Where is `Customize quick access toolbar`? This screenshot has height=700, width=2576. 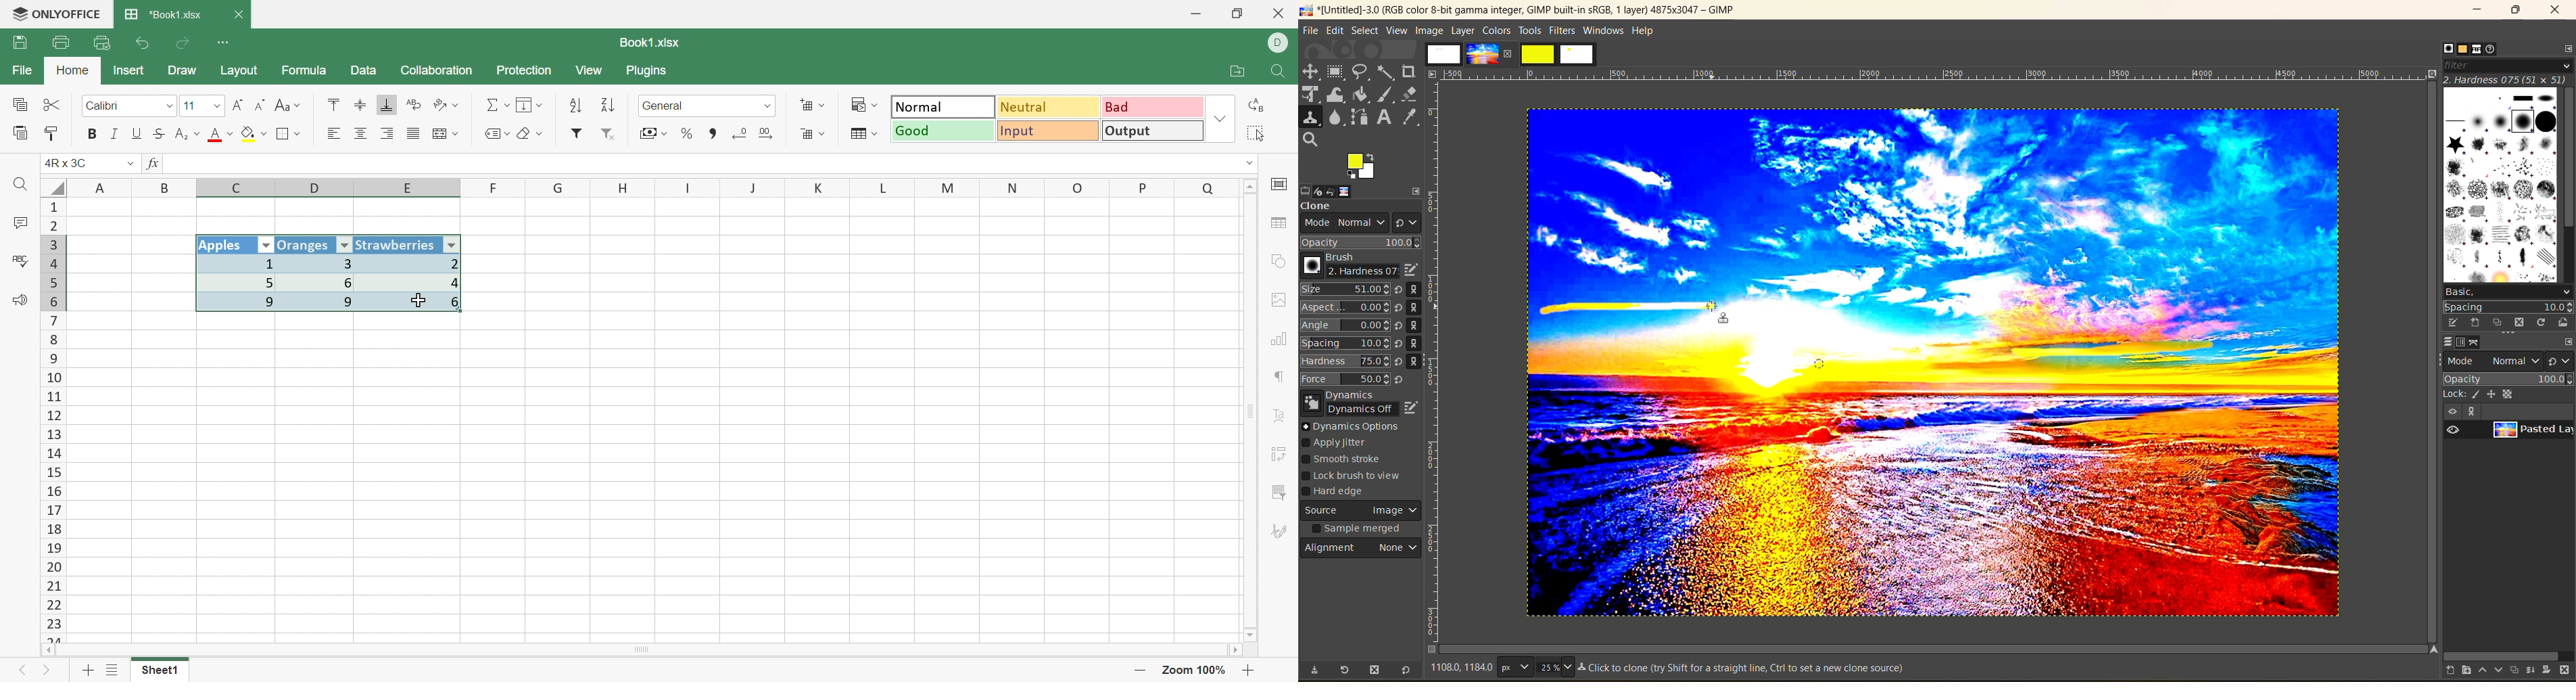
Customize quick access toolbar is located at coordinates (224, 41).